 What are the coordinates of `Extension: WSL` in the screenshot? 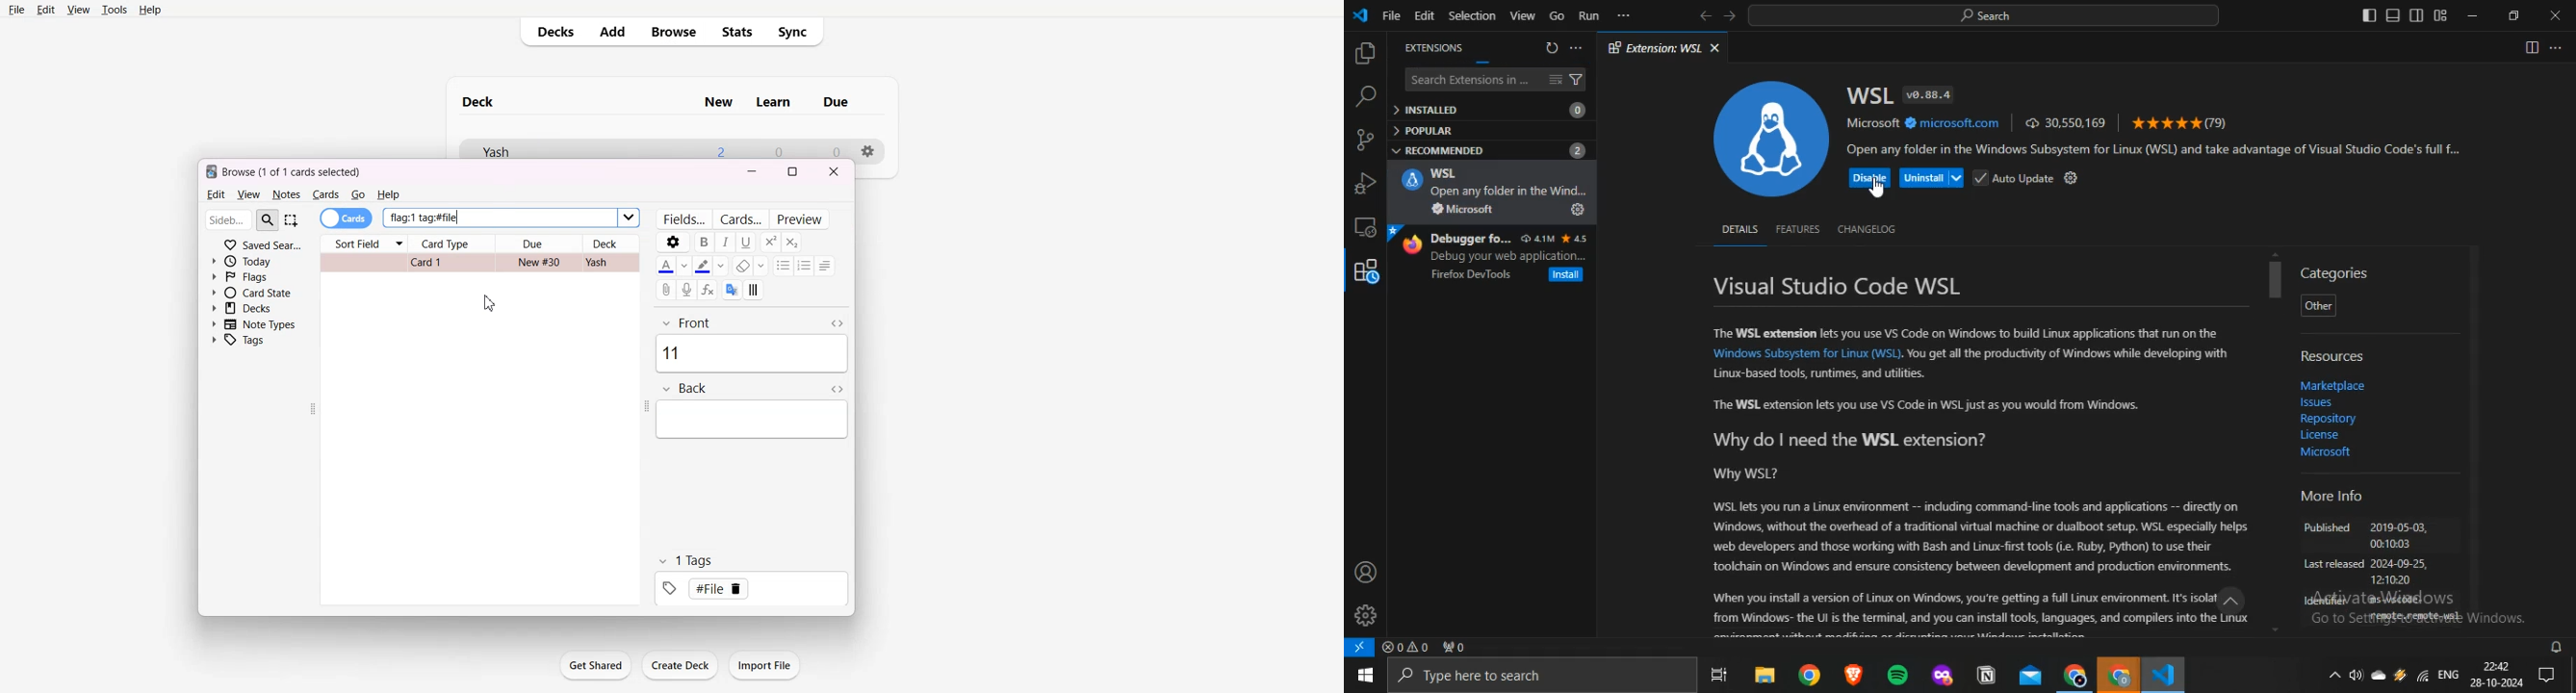 It's located at (1655, 47).